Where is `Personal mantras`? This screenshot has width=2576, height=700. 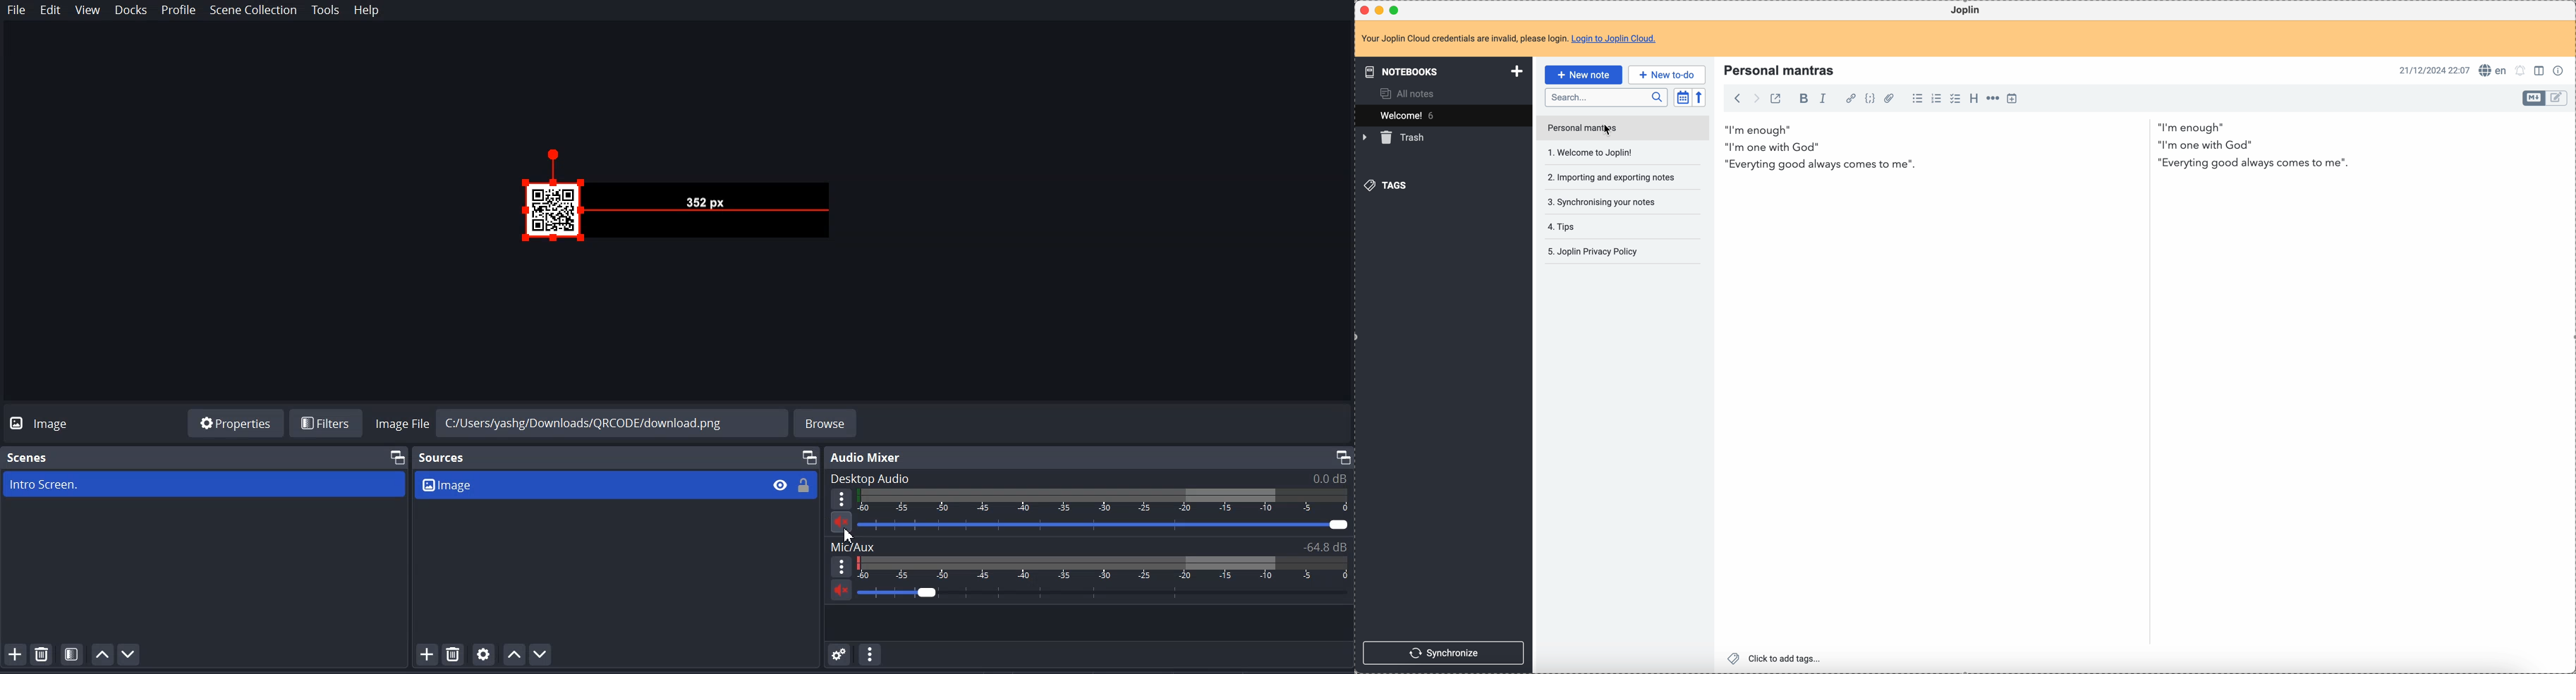
Personal mantras is located at coordinates (1779, 71).